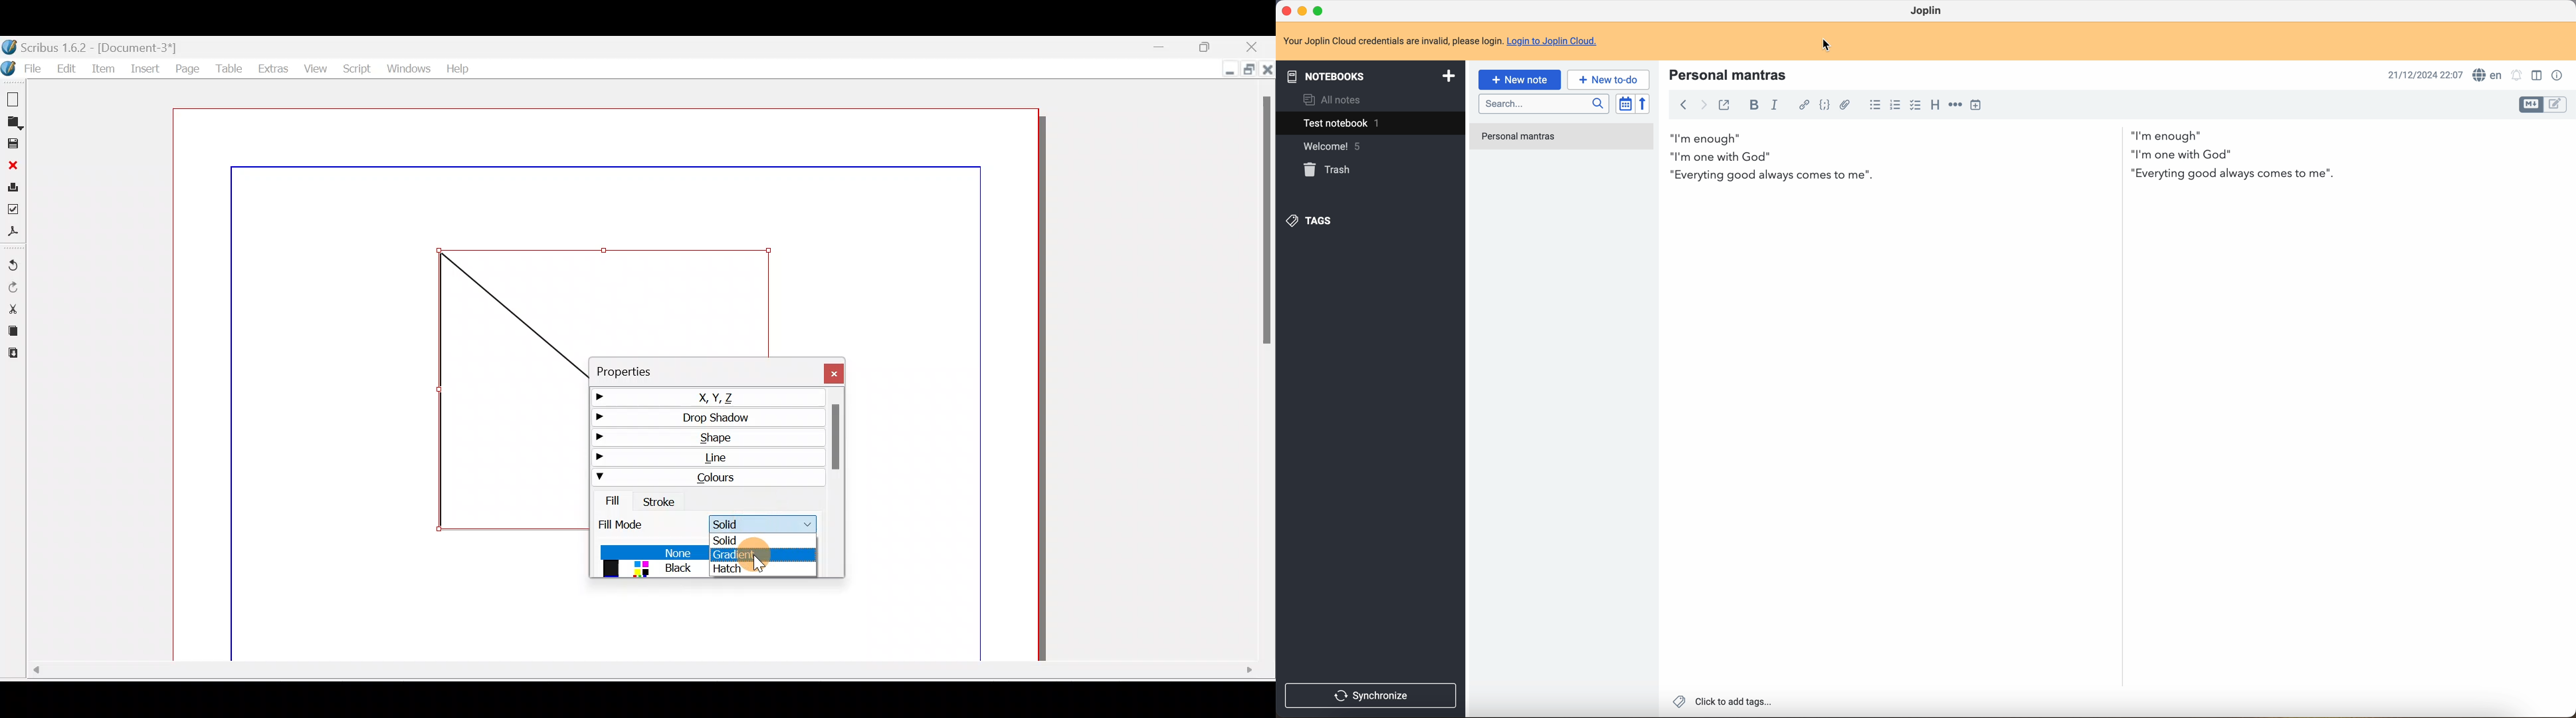  Describe the element at coordinates (1888, 407) in the screenshot. I see `body text` at that location.